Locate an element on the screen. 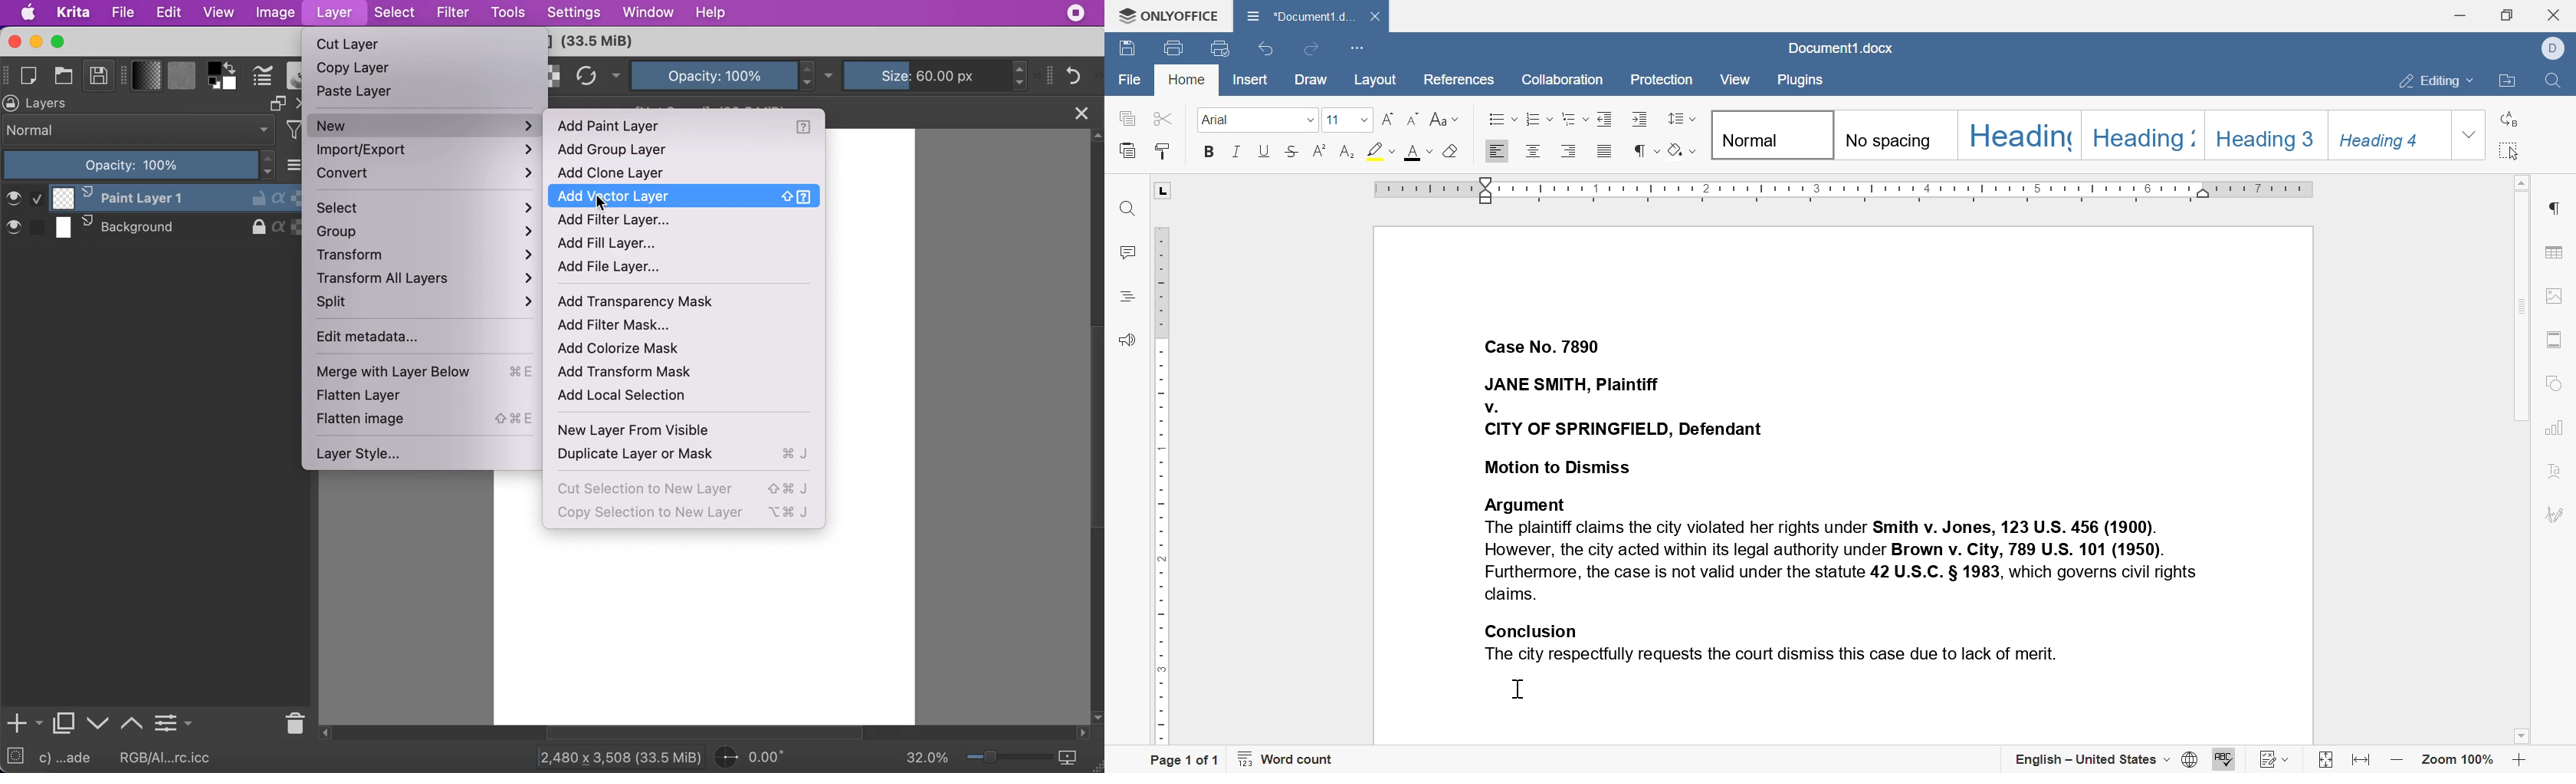 This screenshot has width=2576, height=784. dell is located at coordinates (2551, 48).